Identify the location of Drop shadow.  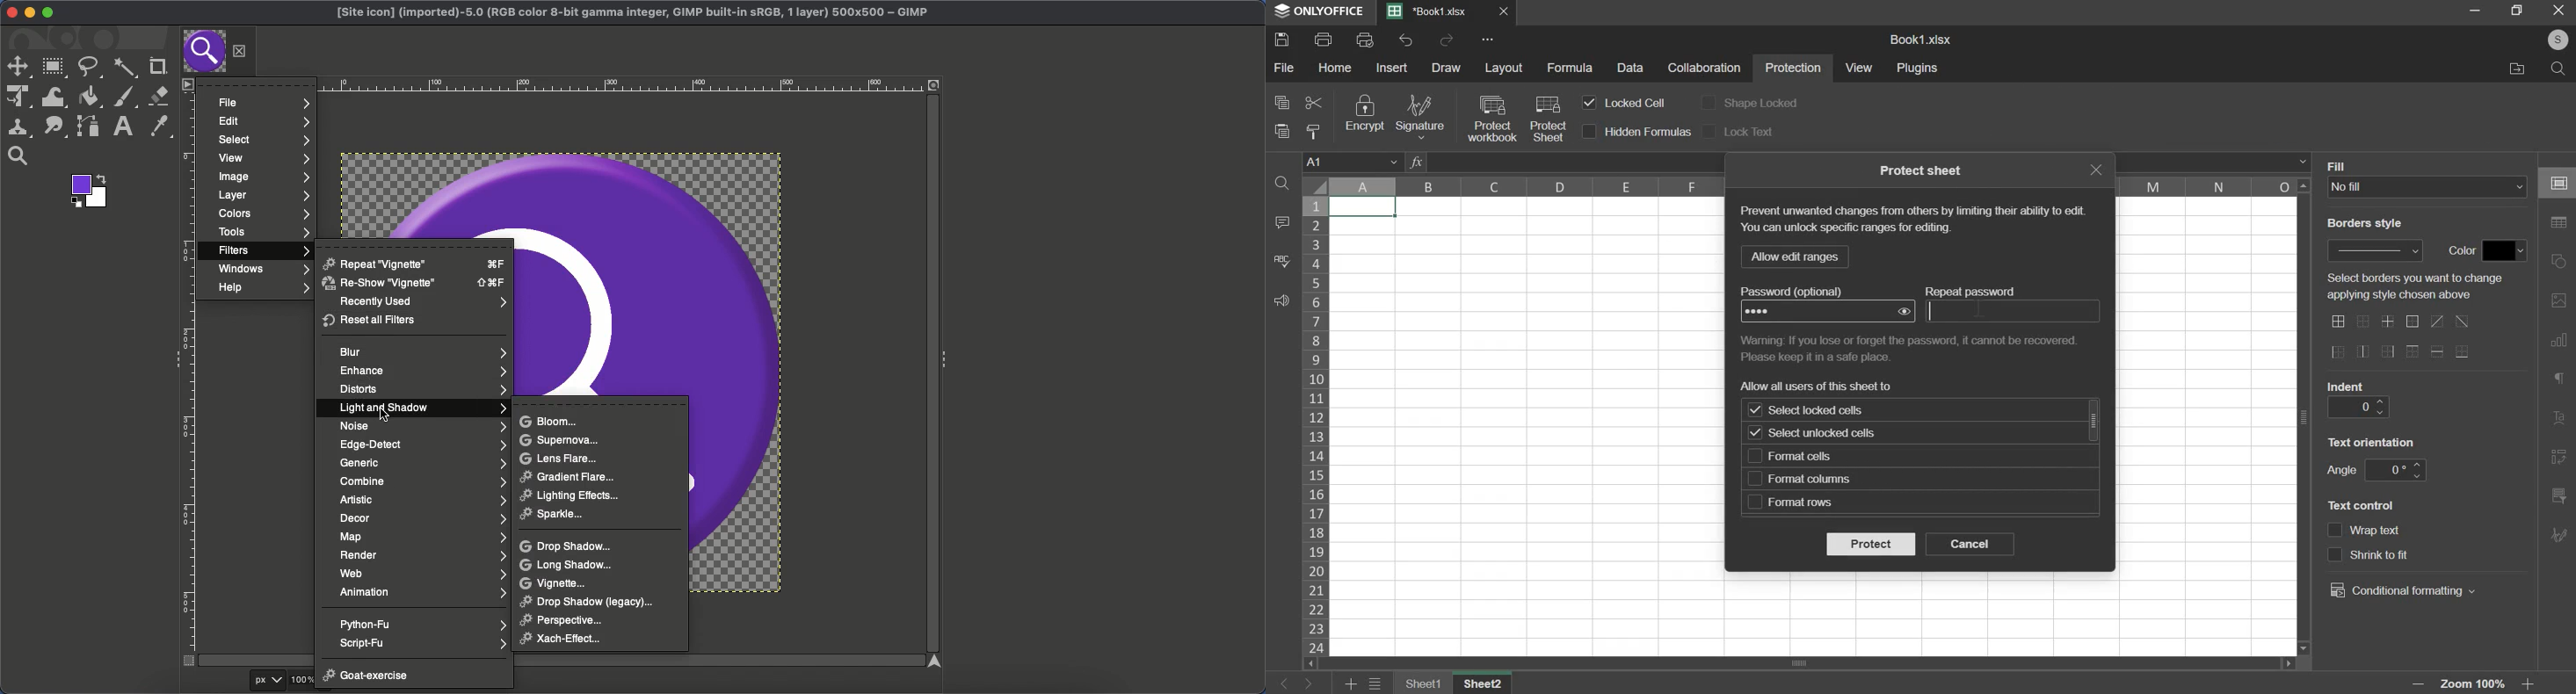
(569, 546).